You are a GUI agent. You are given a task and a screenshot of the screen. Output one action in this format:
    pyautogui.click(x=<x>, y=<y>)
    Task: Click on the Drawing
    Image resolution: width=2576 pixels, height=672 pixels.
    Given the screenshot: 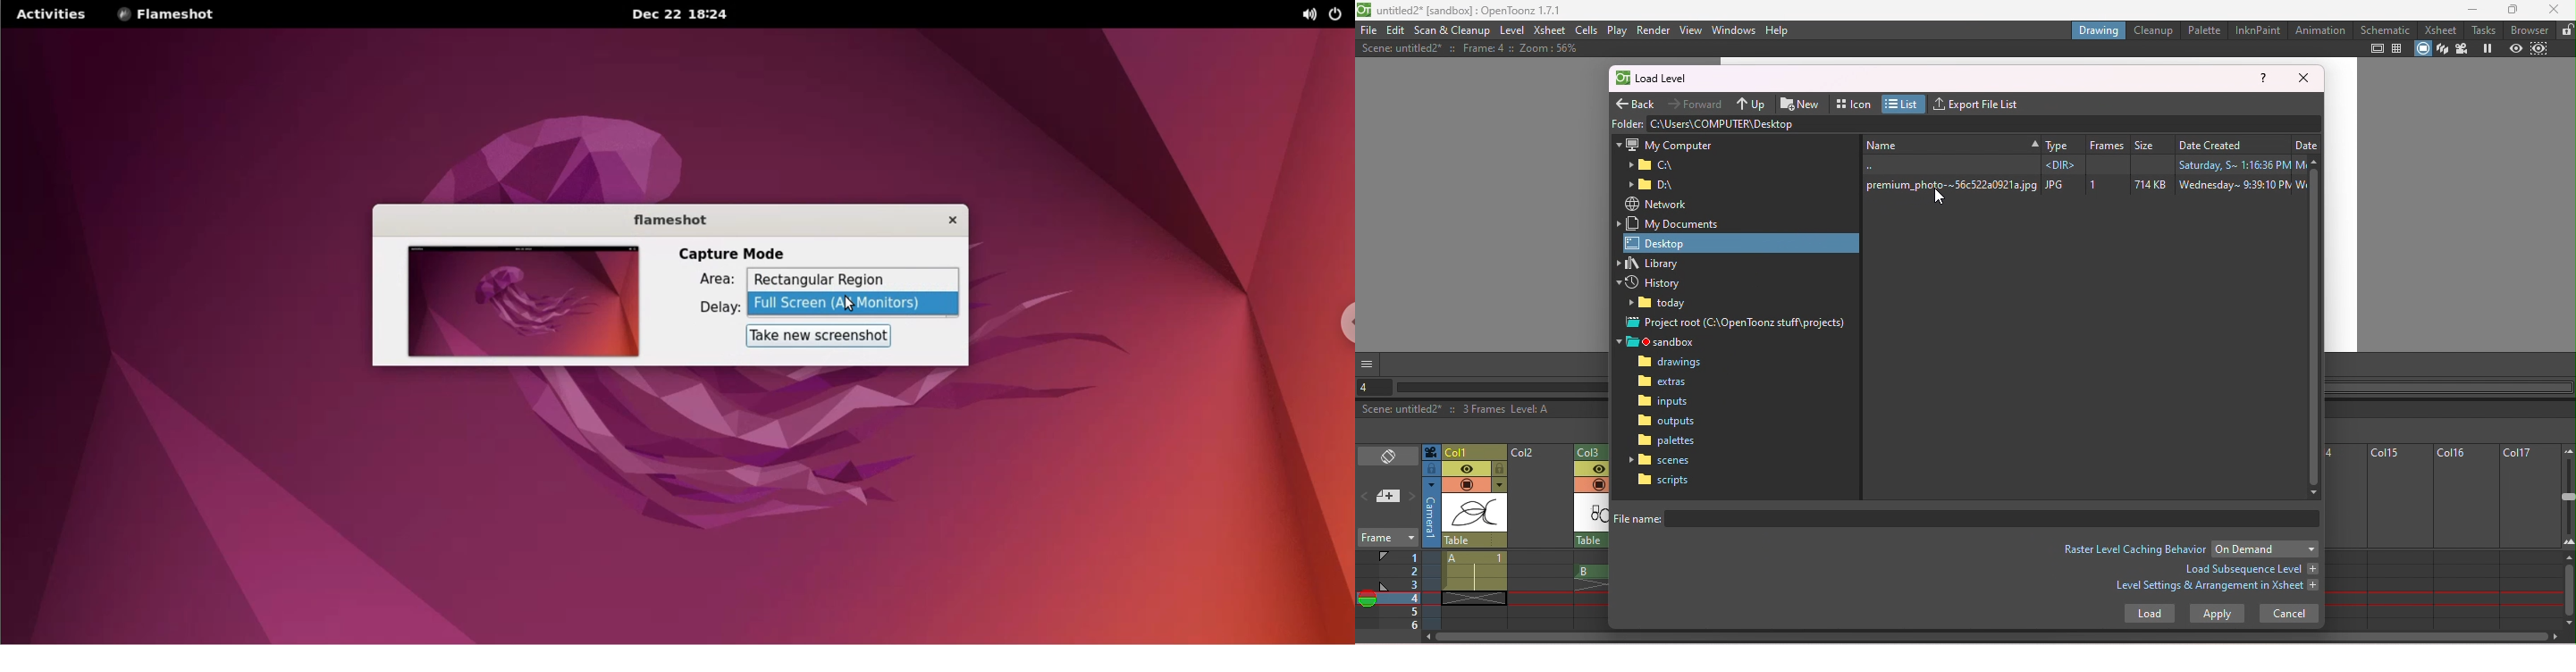 What is the action you would take?
    pyautogui.click(x=2099, y=29)
    